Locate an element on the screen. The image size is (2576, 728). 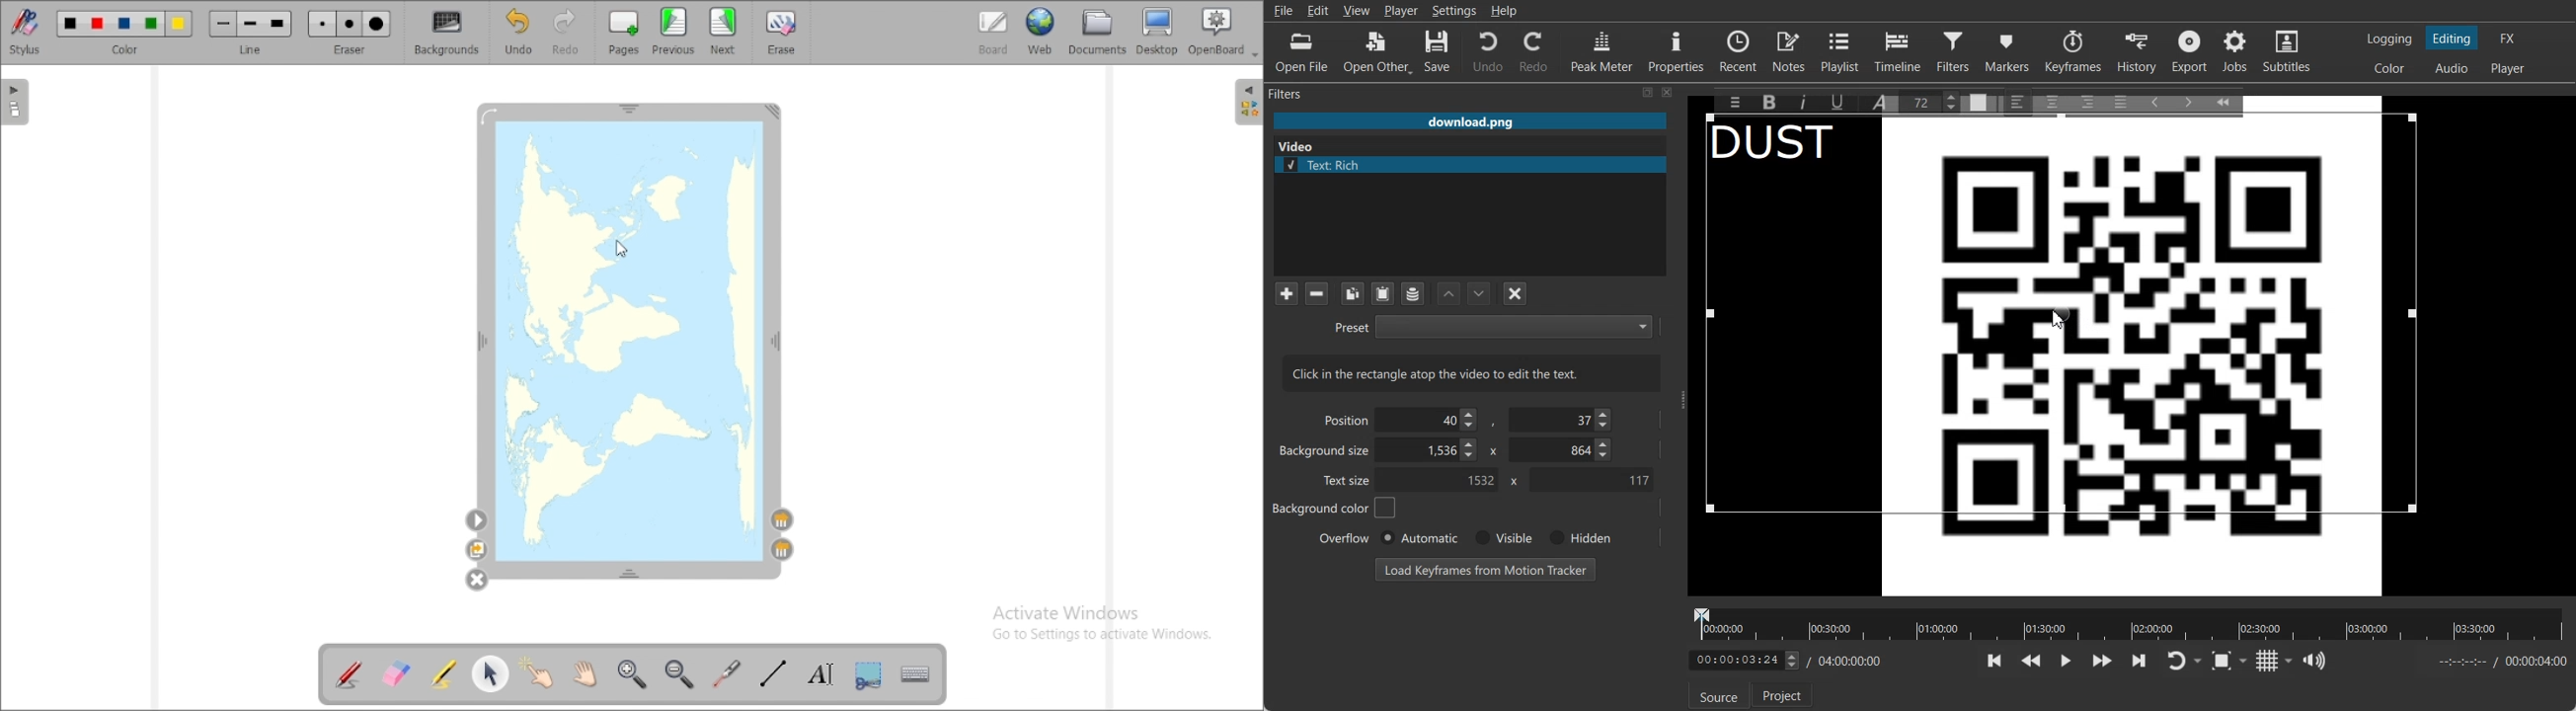
next is located at coordinates (723, 31).